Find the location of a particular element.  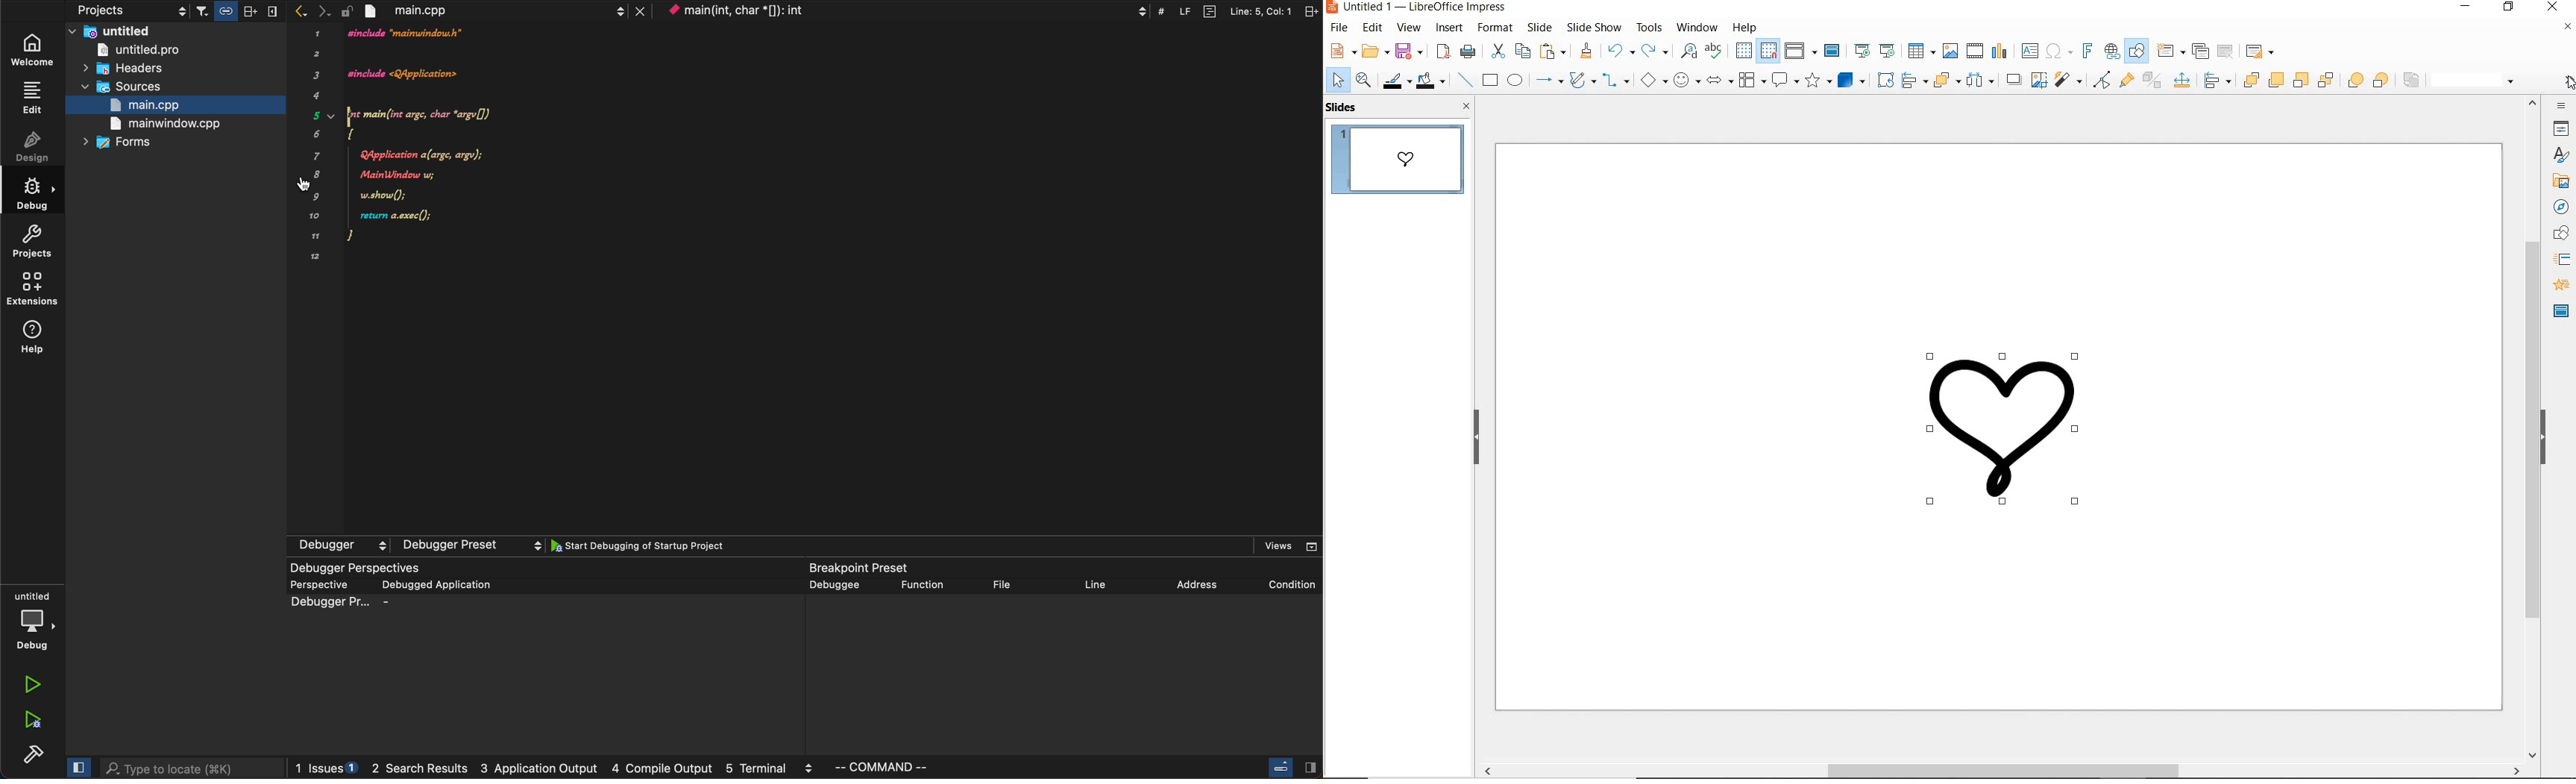

line style is located at coordinates (2477, 81).